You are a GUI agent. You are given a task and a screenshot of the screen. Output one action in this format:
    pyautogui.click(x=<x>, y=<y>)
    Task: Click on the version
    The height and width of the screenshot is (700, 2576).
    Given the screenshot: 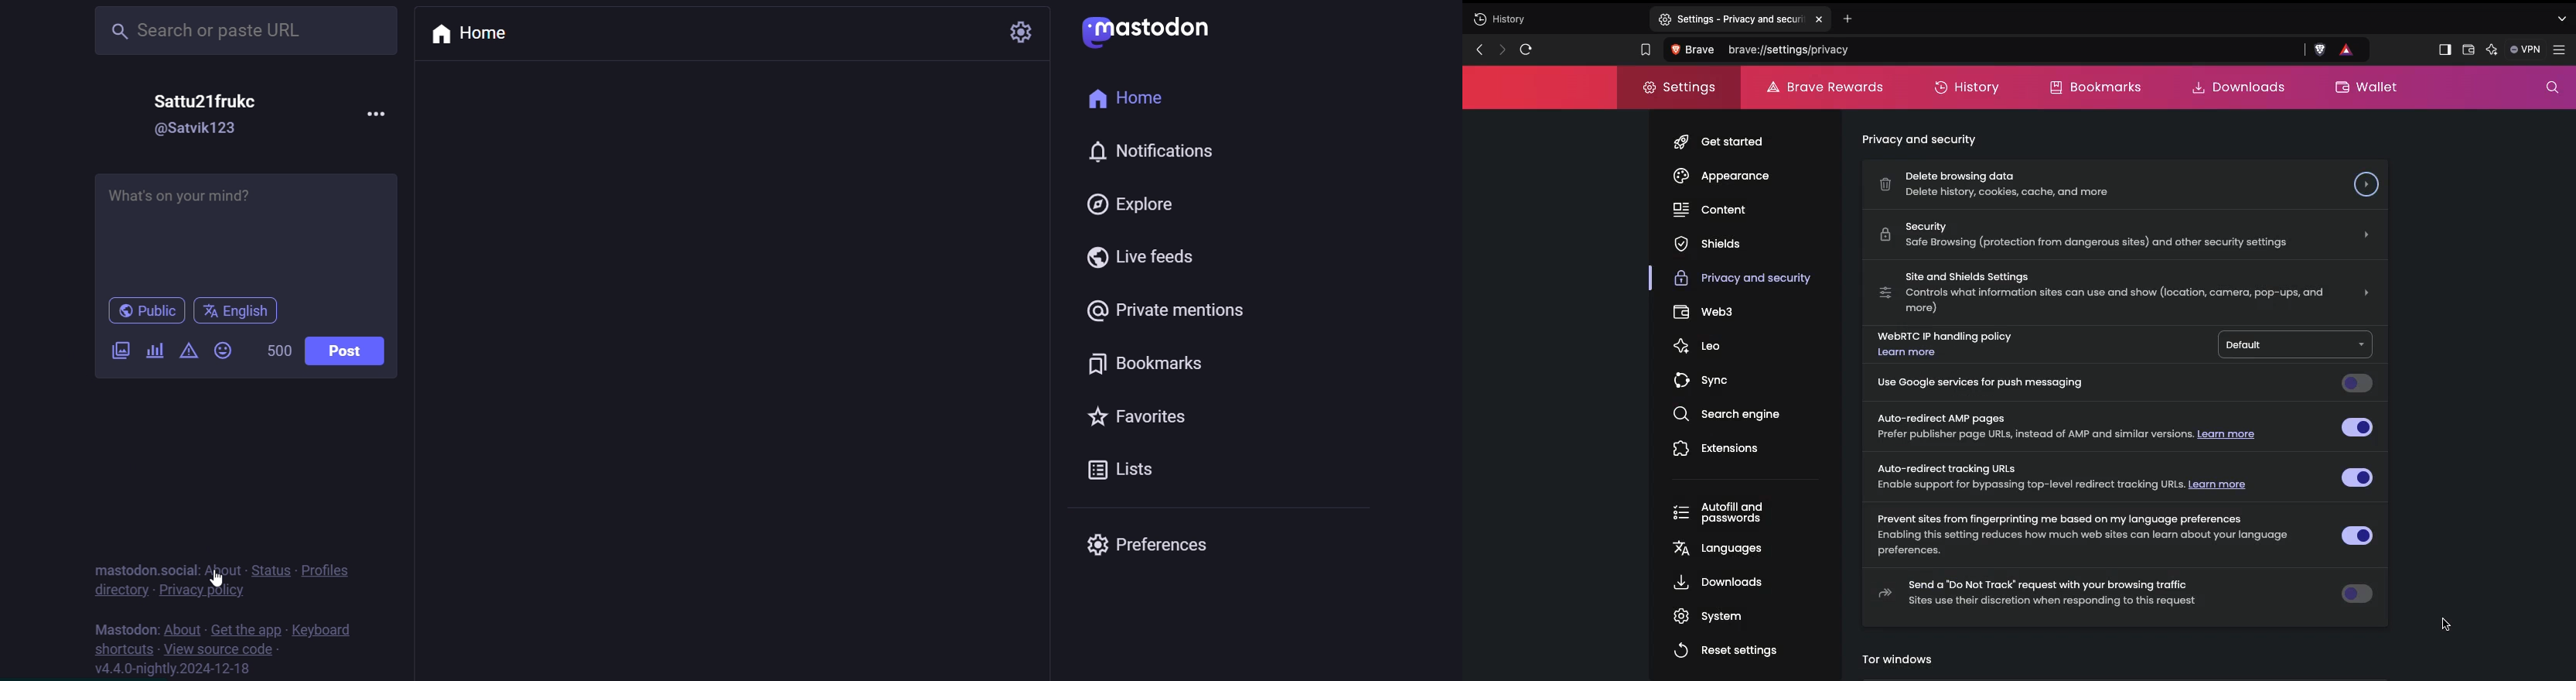 What is the action you would take?
    pyautogui.click(x=175, y=668)
    